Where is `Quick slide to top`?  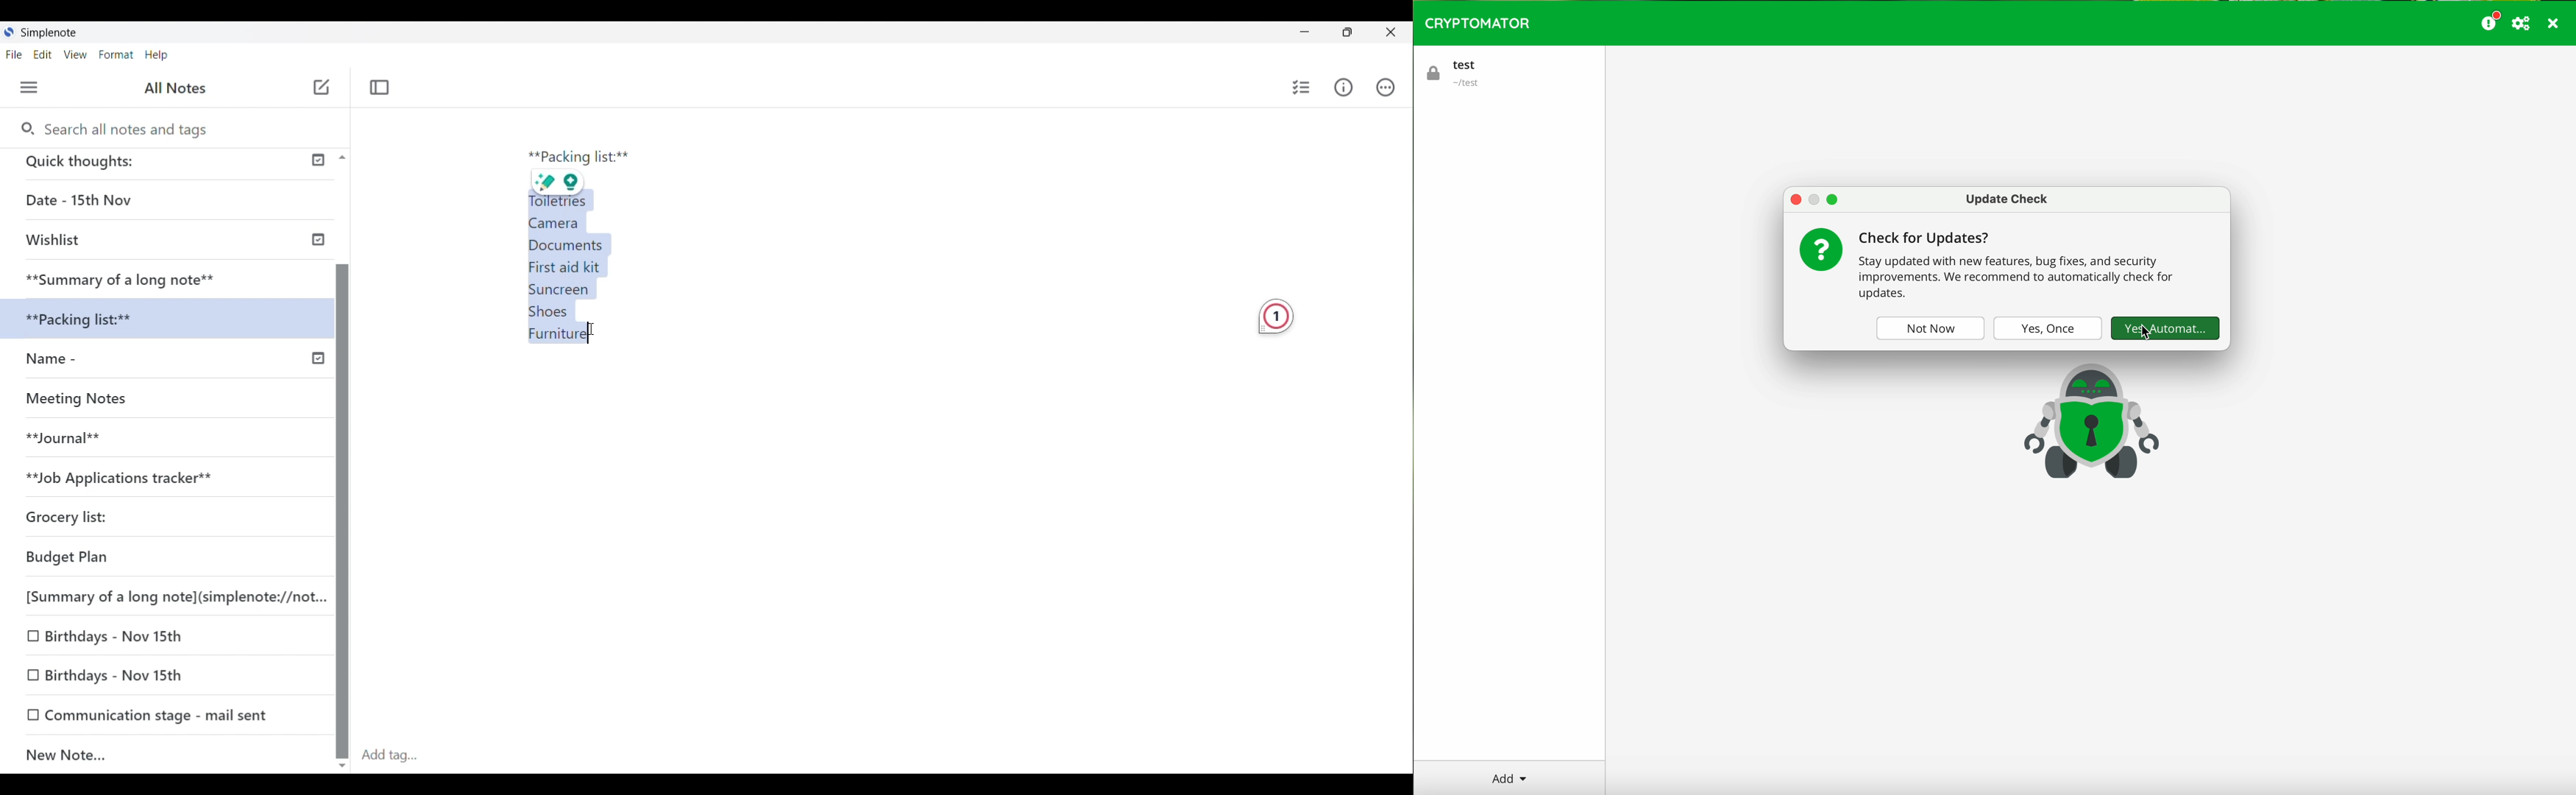 Quick slide to top is located at coordinates (342, 158).